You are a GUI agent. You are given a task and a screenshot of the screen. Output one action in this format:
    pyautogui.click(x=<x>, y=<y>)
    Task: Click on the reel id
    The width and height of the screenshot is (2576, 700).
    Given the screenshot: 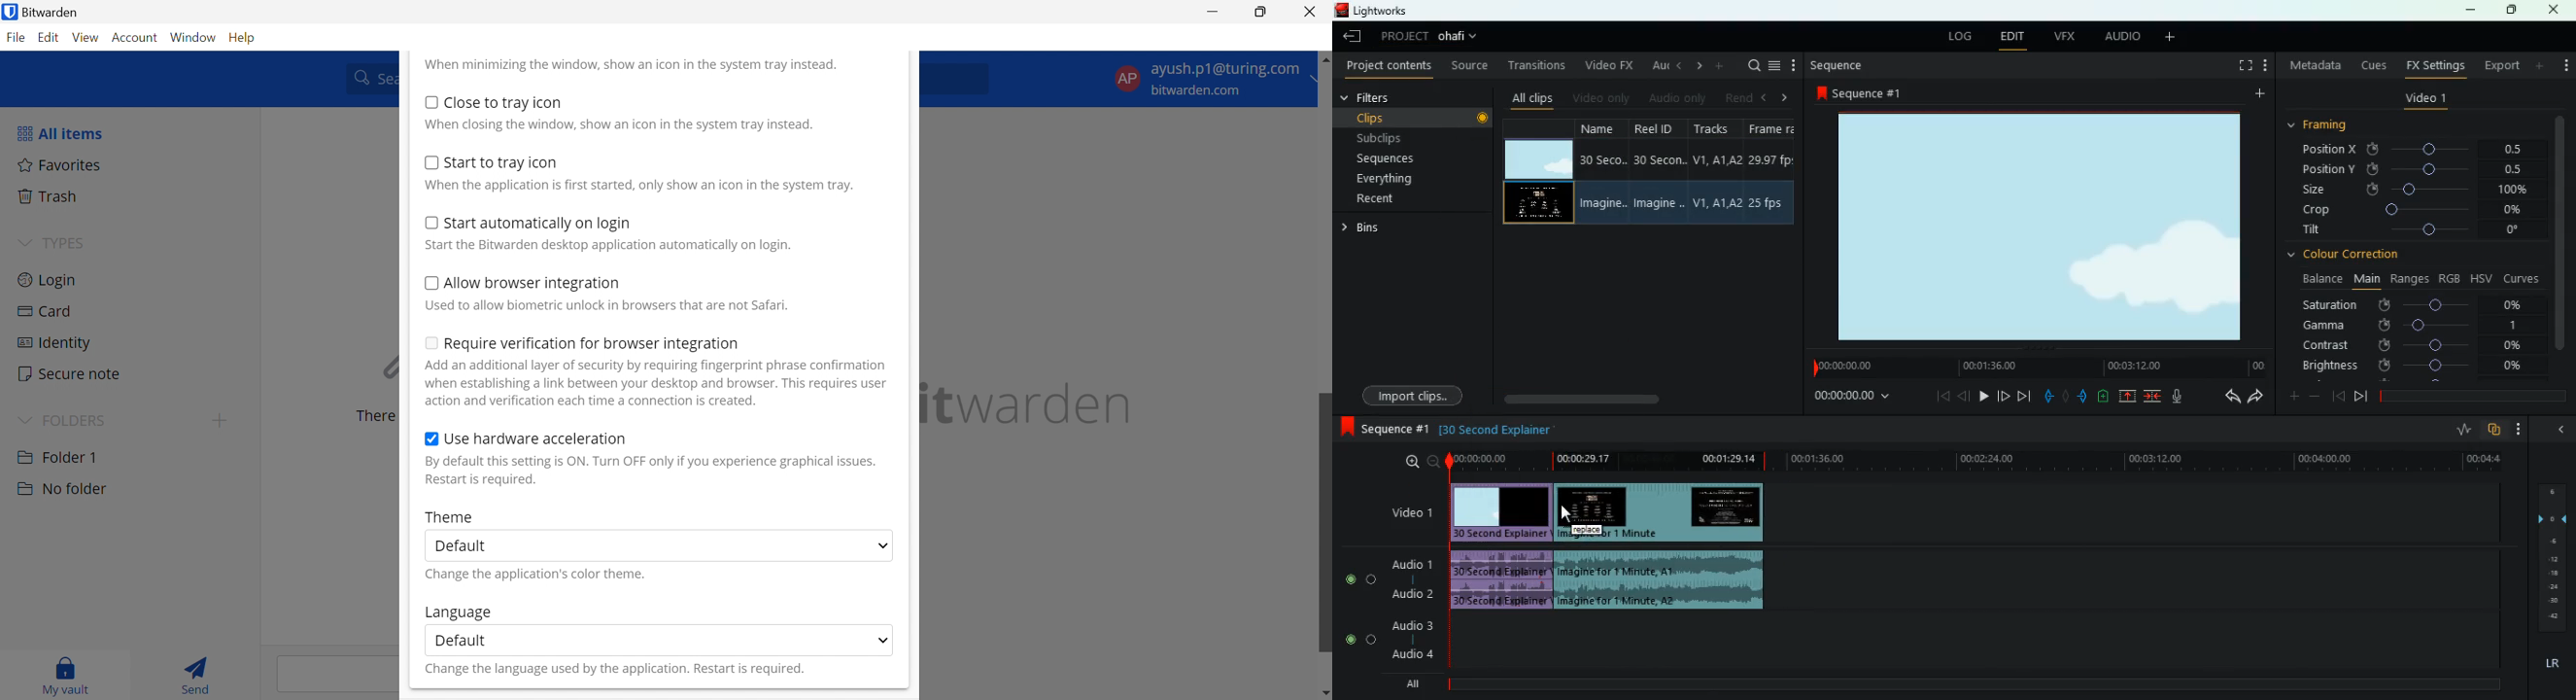 What is the action you would take?
    pyautogui.click(x=1662, y=173)
    